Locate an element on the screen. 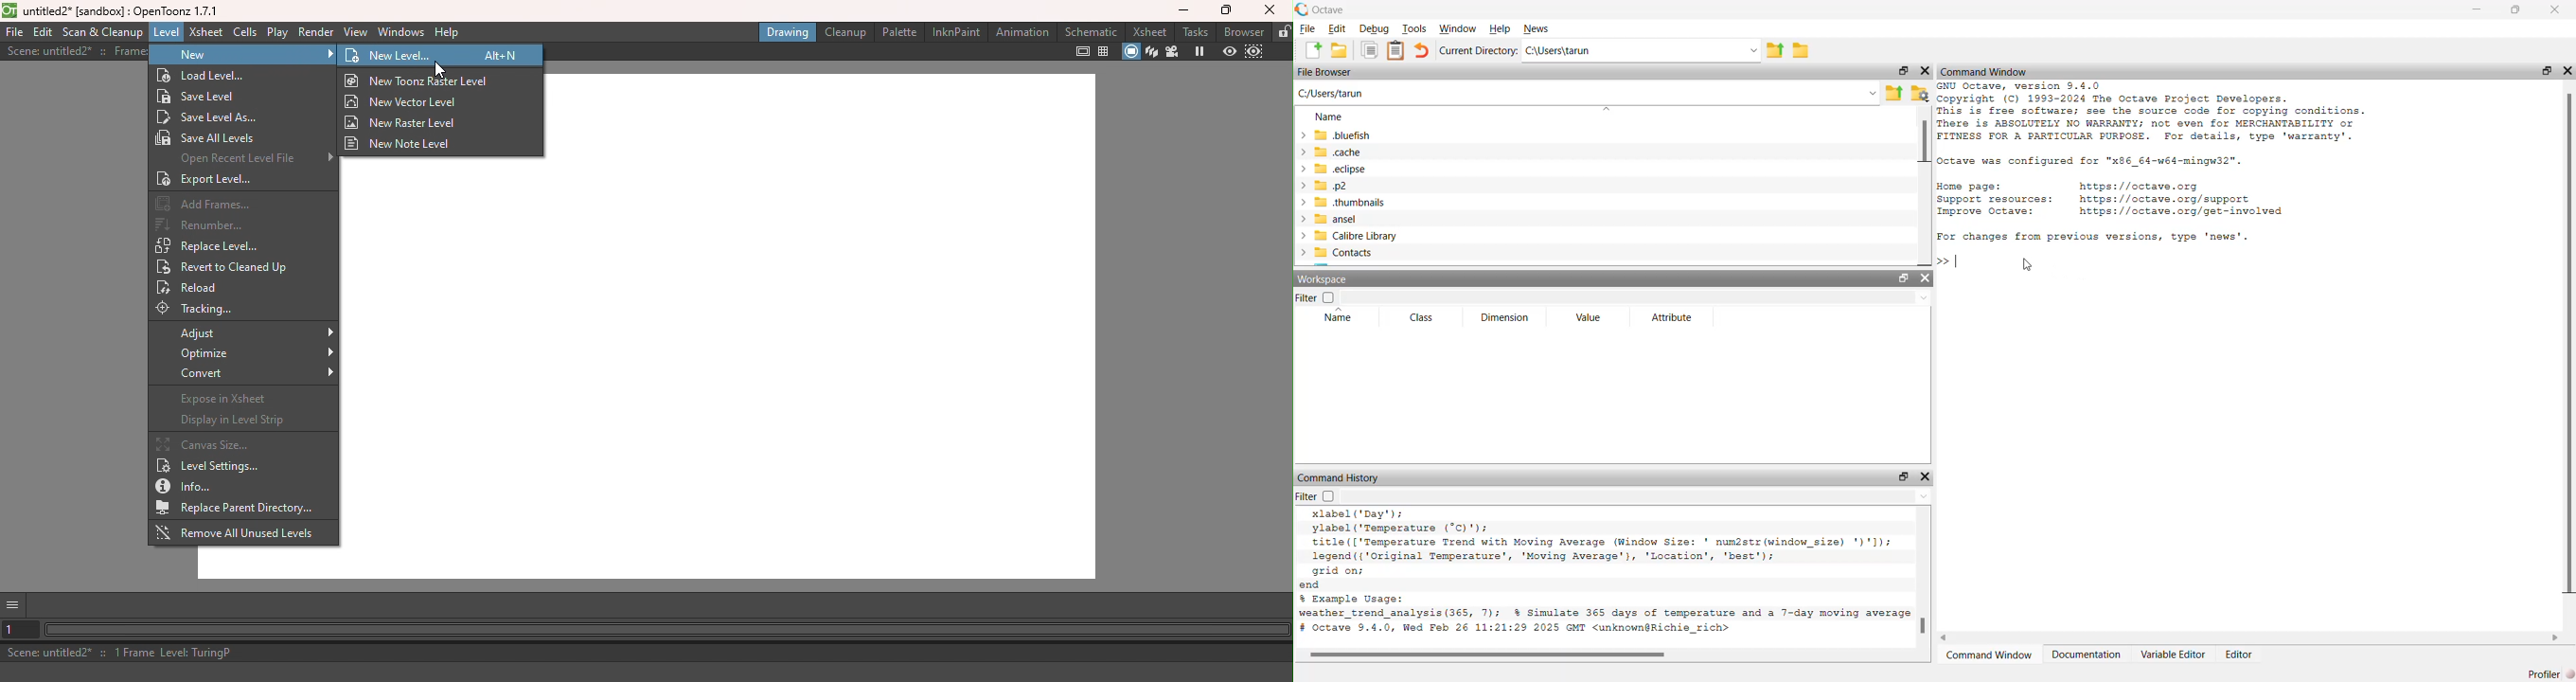  New vector level is located at coordinates (405, 102).